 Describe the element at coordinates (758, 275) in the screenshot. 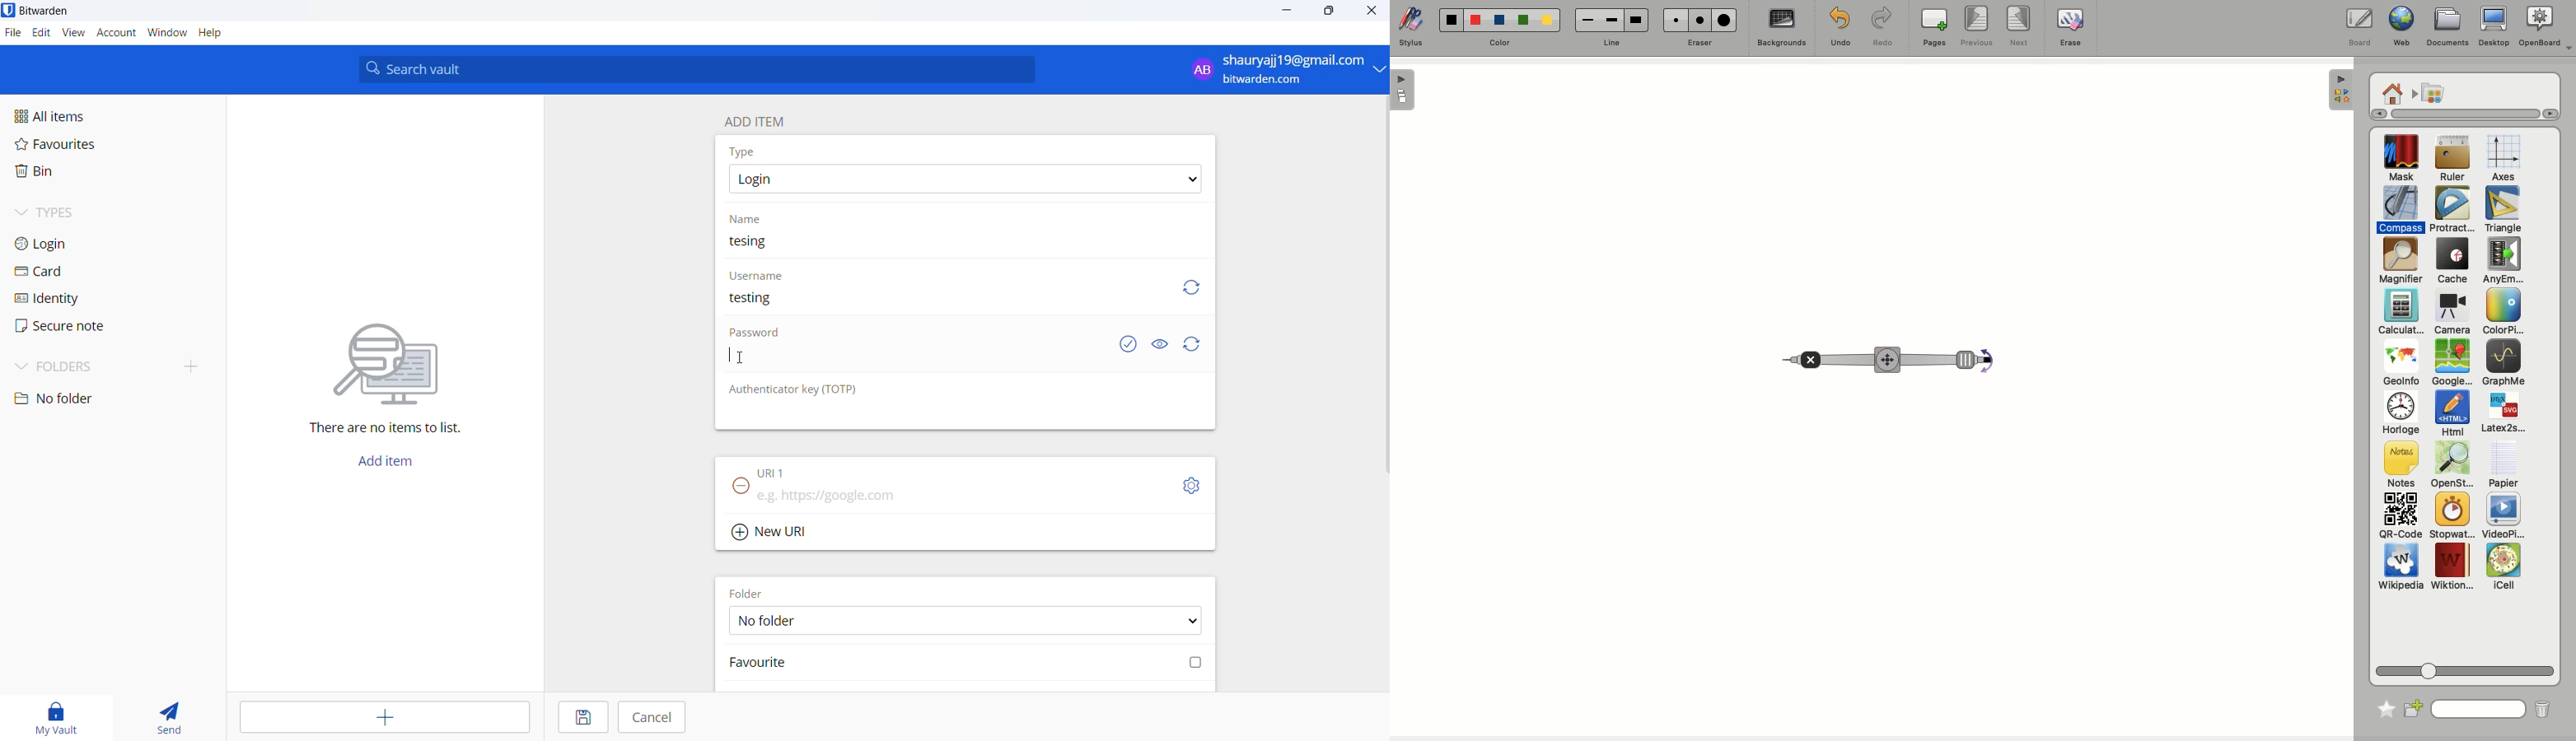

I see `Username ` at that location.